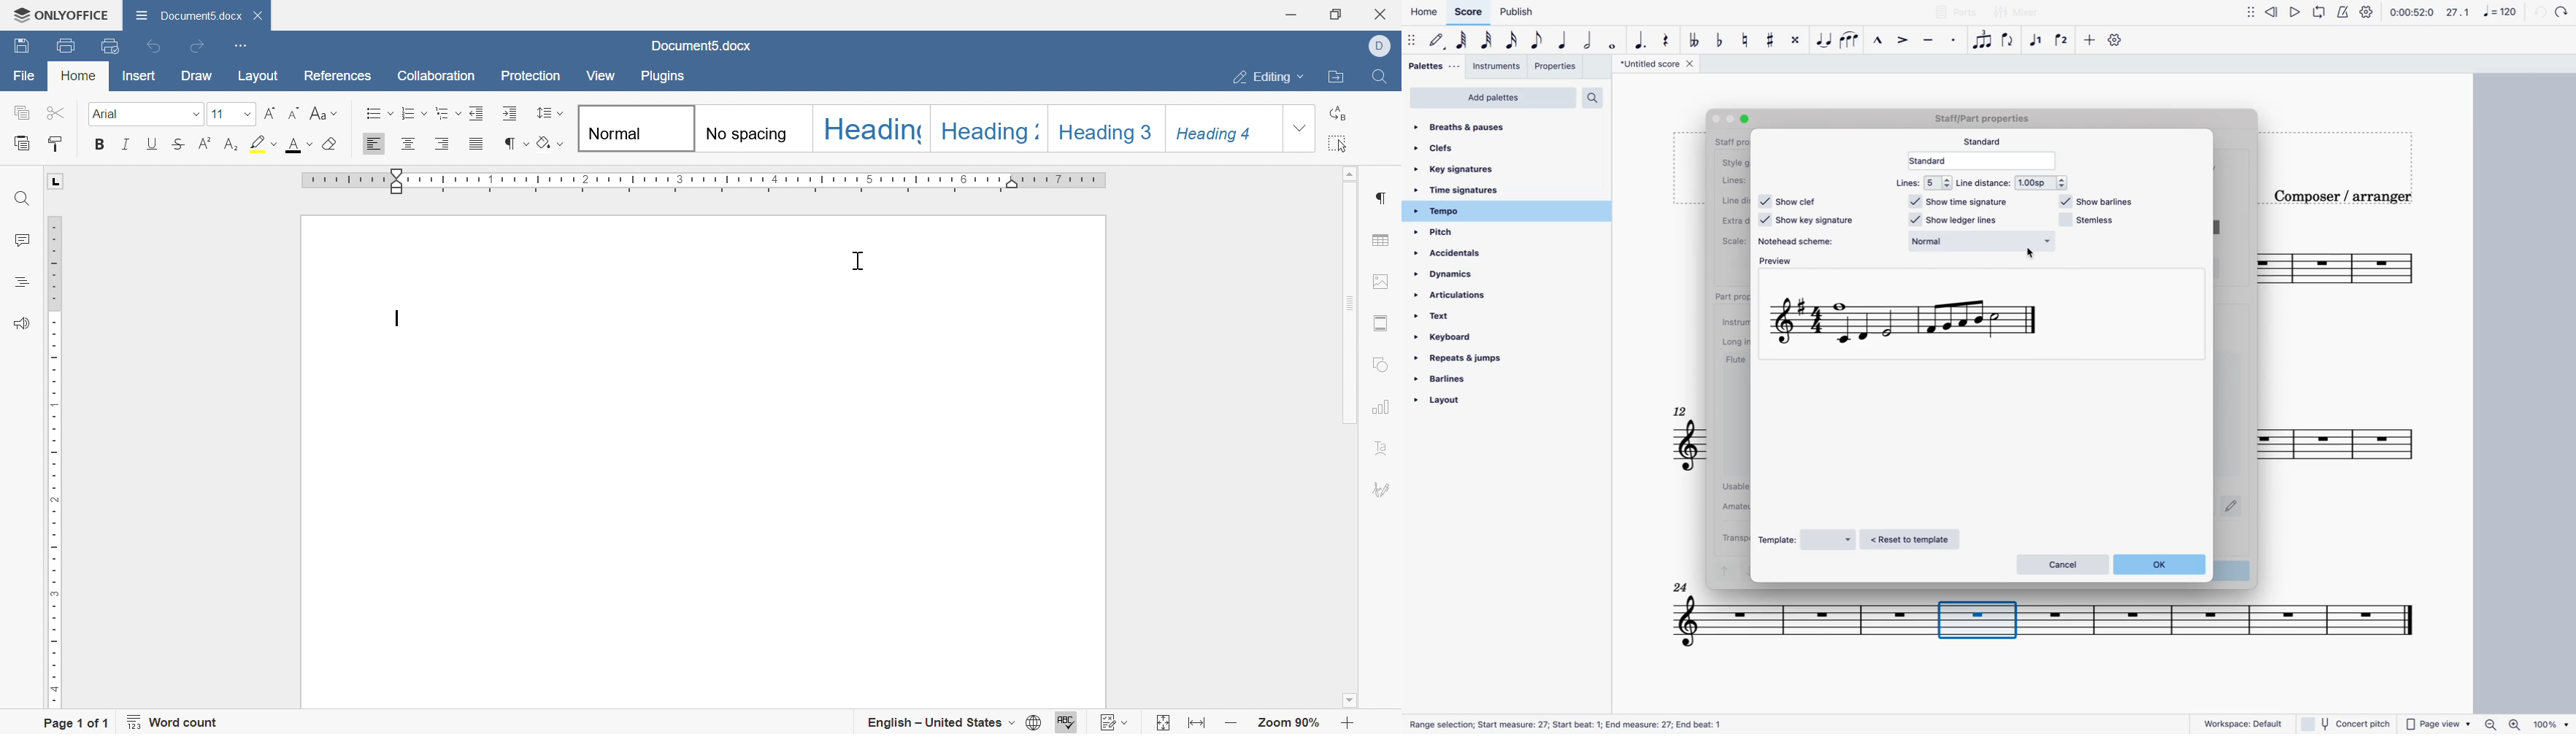 Image resolution: width=2576 pixels, height=756 pixels. What do you see at coordinates (1383, 487) in the screenshot?
I see `signature settings` at bounding box center [1383, 487].